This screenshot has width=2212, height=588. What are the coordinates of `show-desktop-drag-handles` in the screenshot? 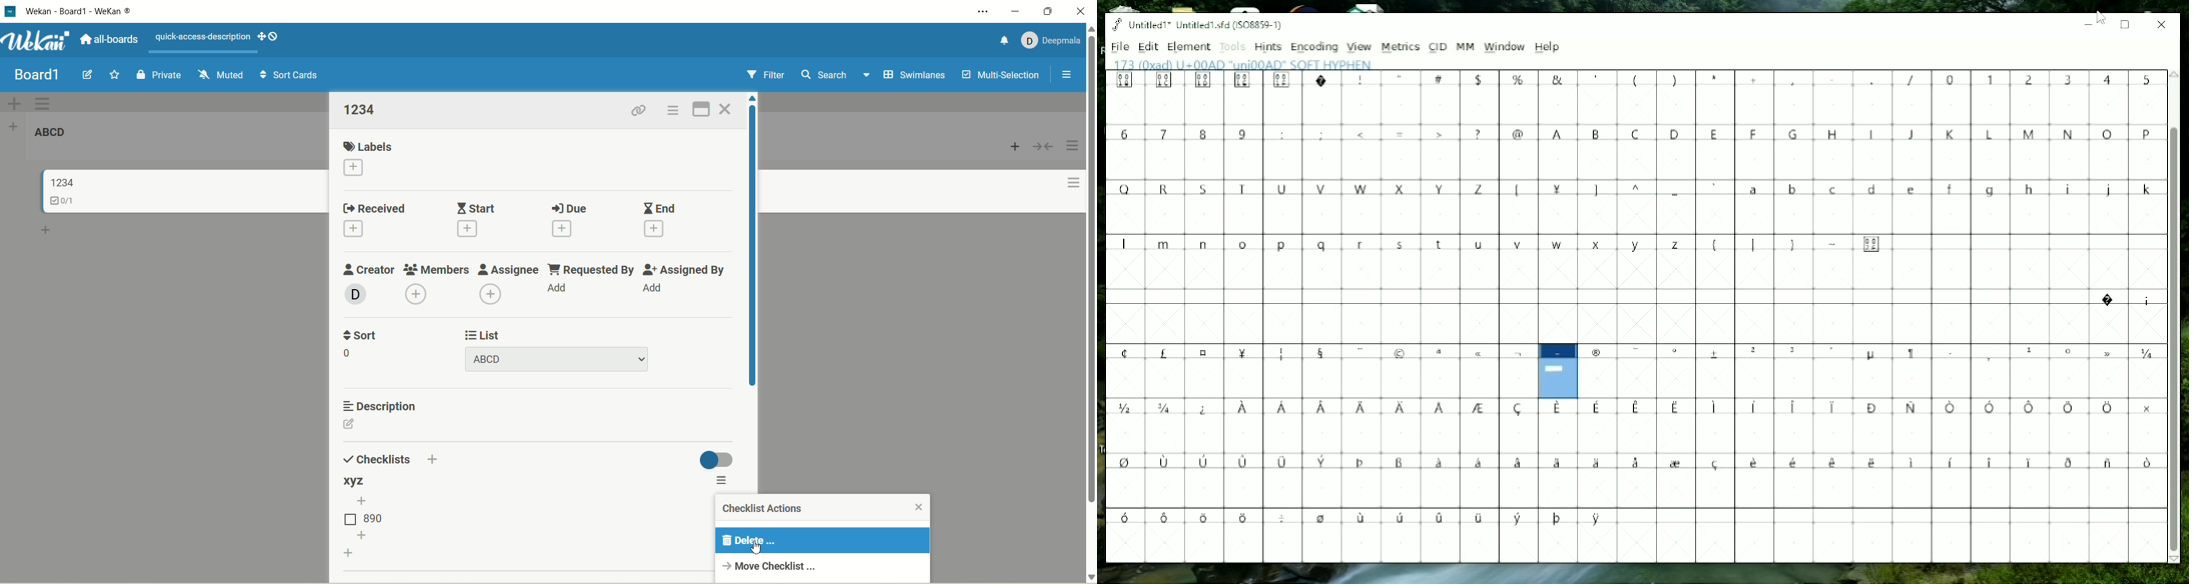 It's located at (268, 36).